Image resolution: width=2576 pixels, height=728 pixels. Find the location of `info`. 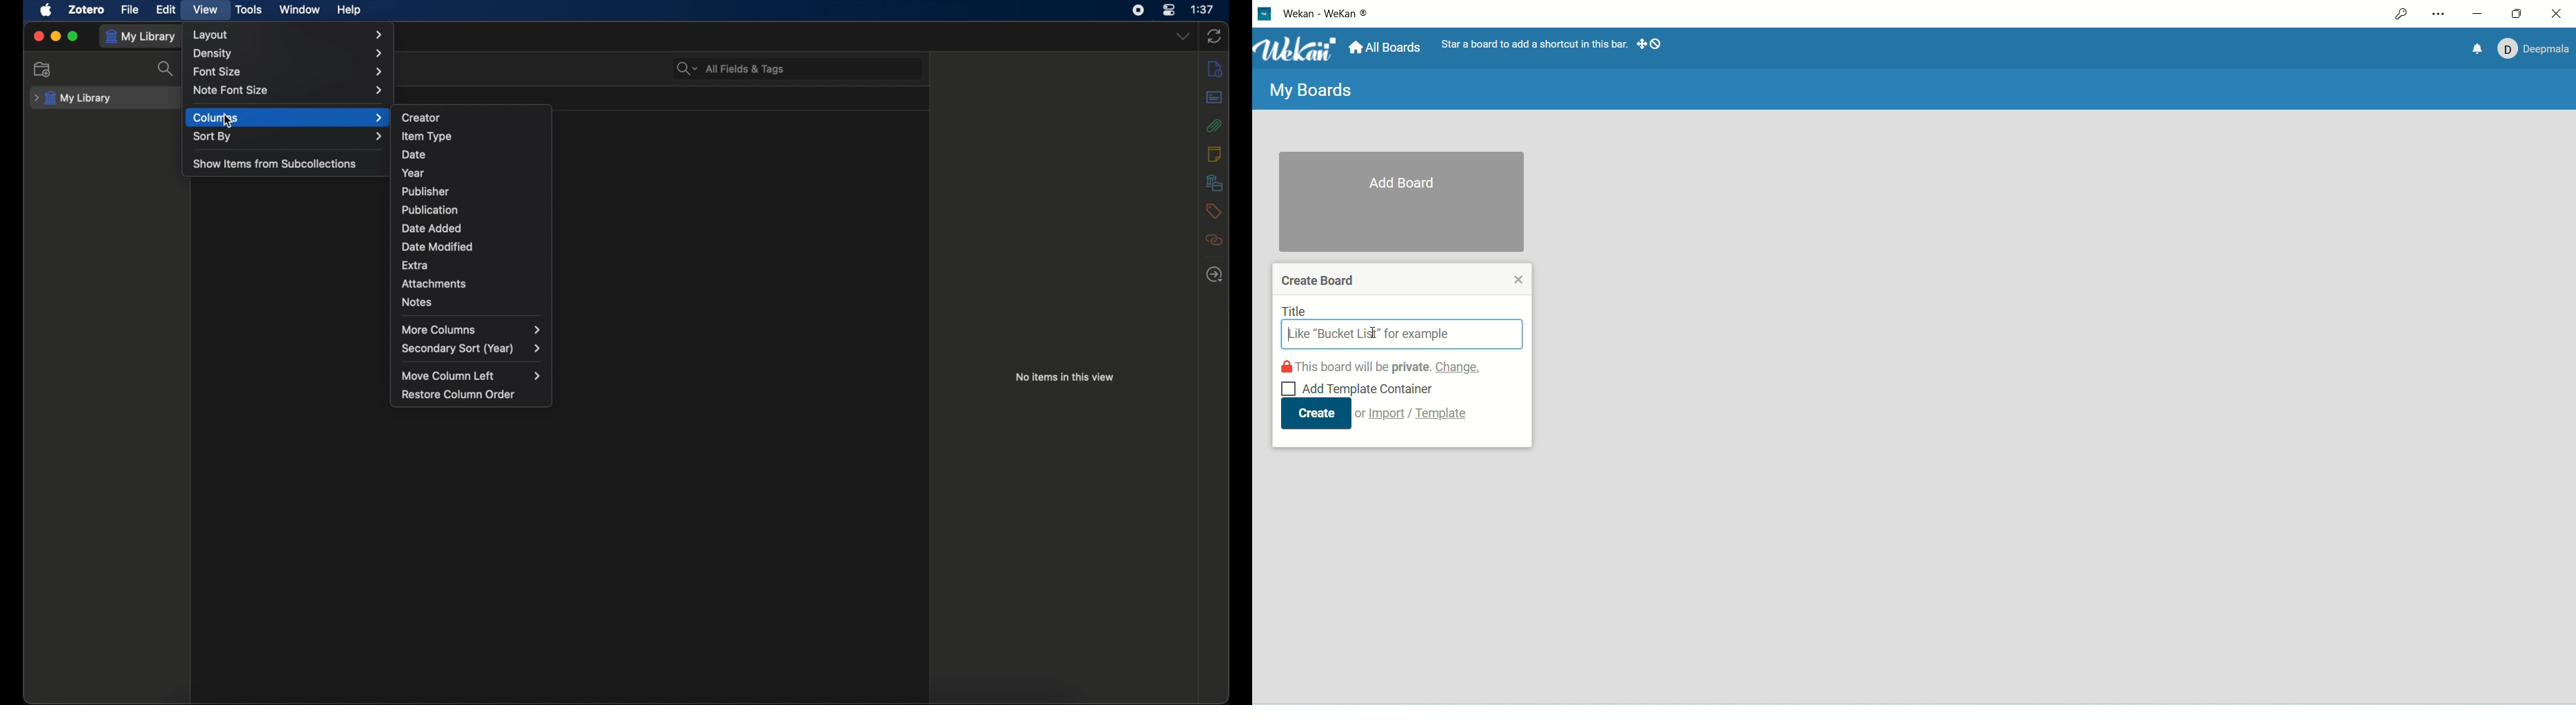

info is located at coordinates (1216, 68).